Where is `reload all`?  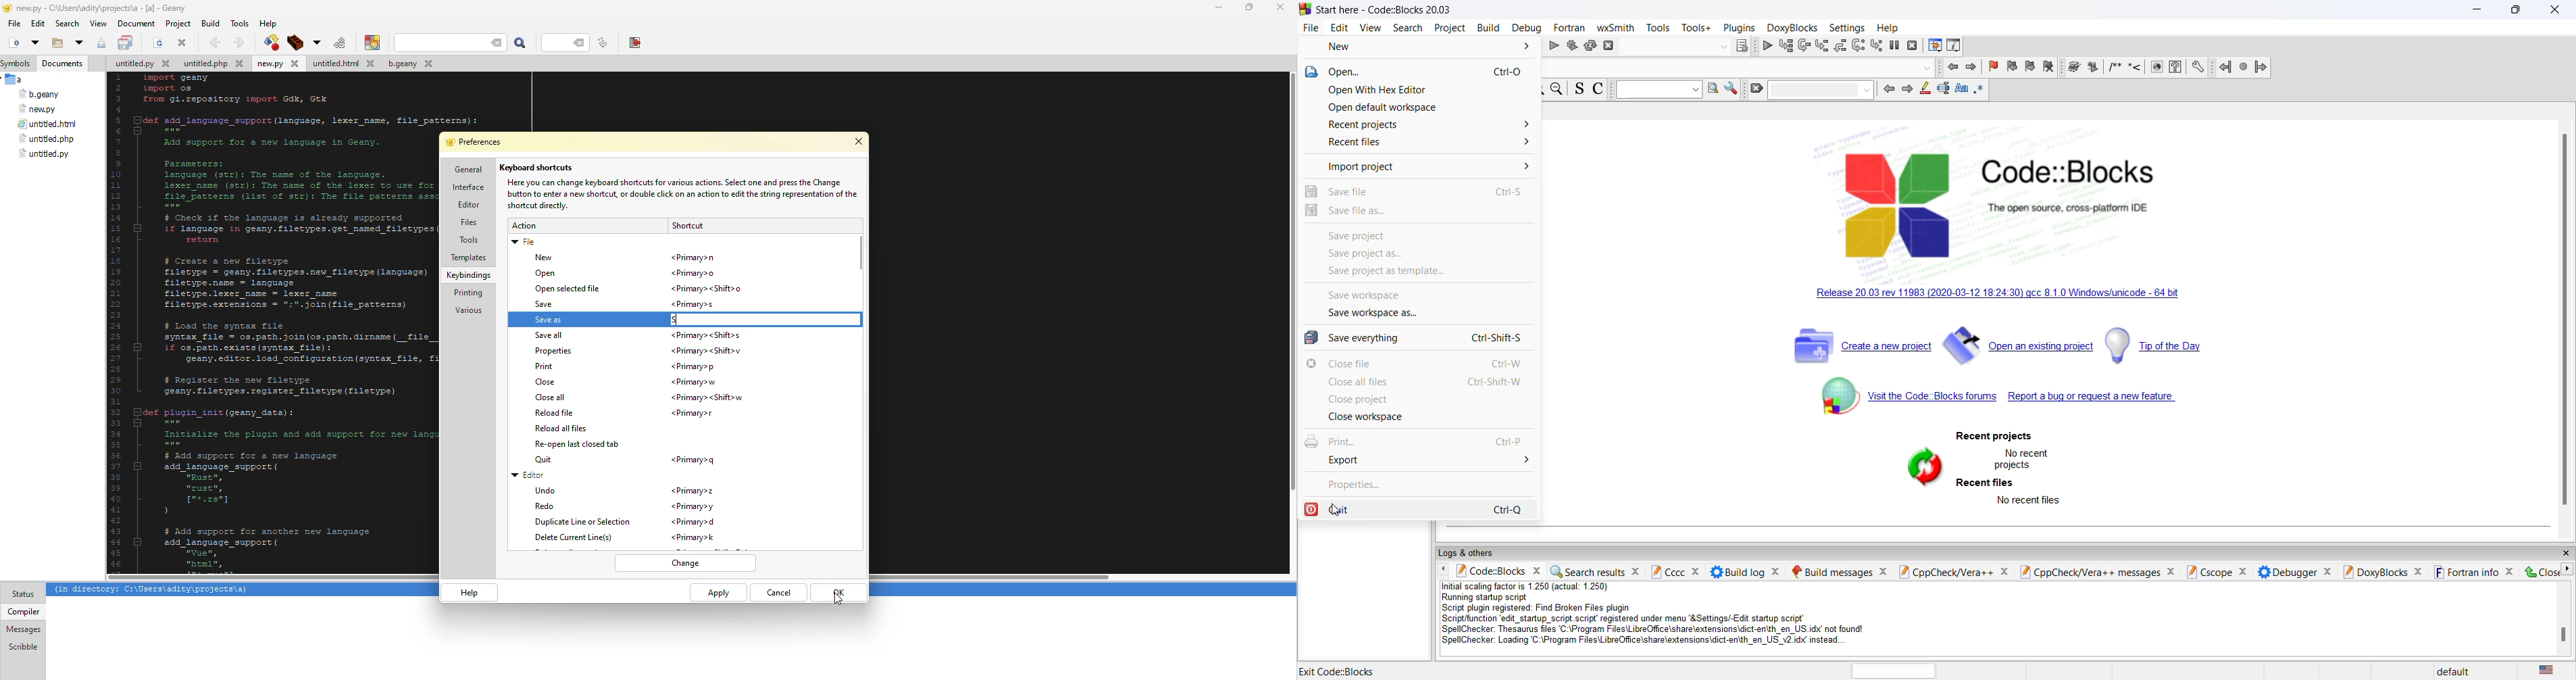
reload all is located at coordinates (559, 429).